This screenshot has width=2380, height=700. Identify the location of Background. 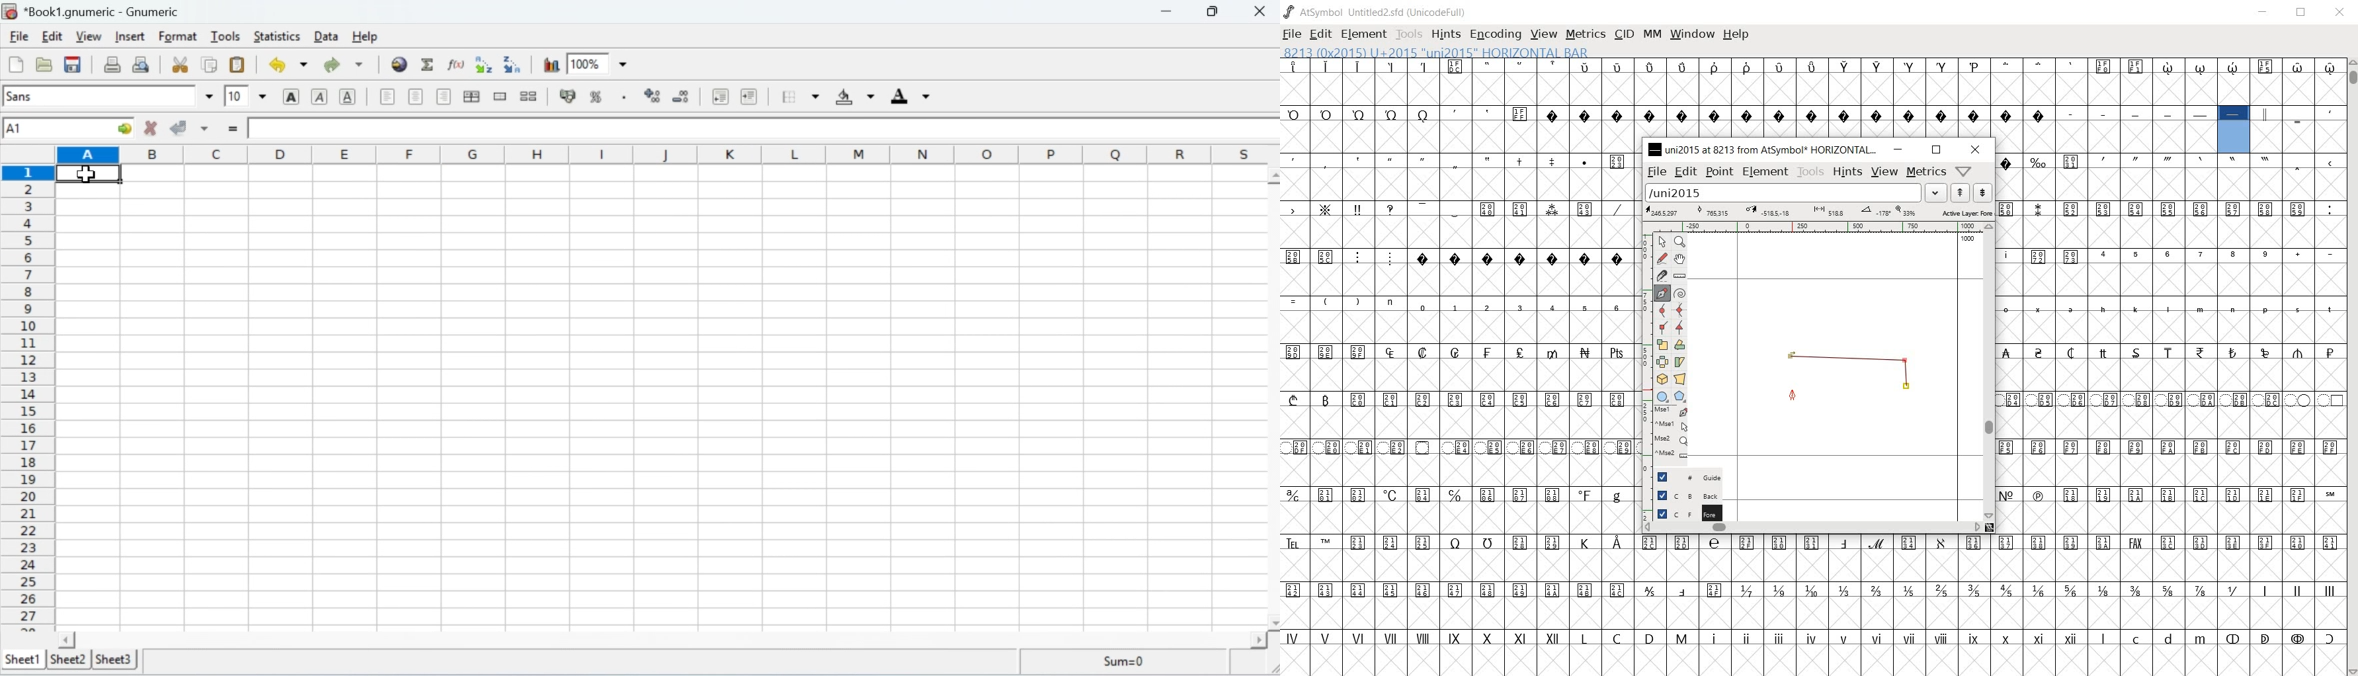
(855, 99).